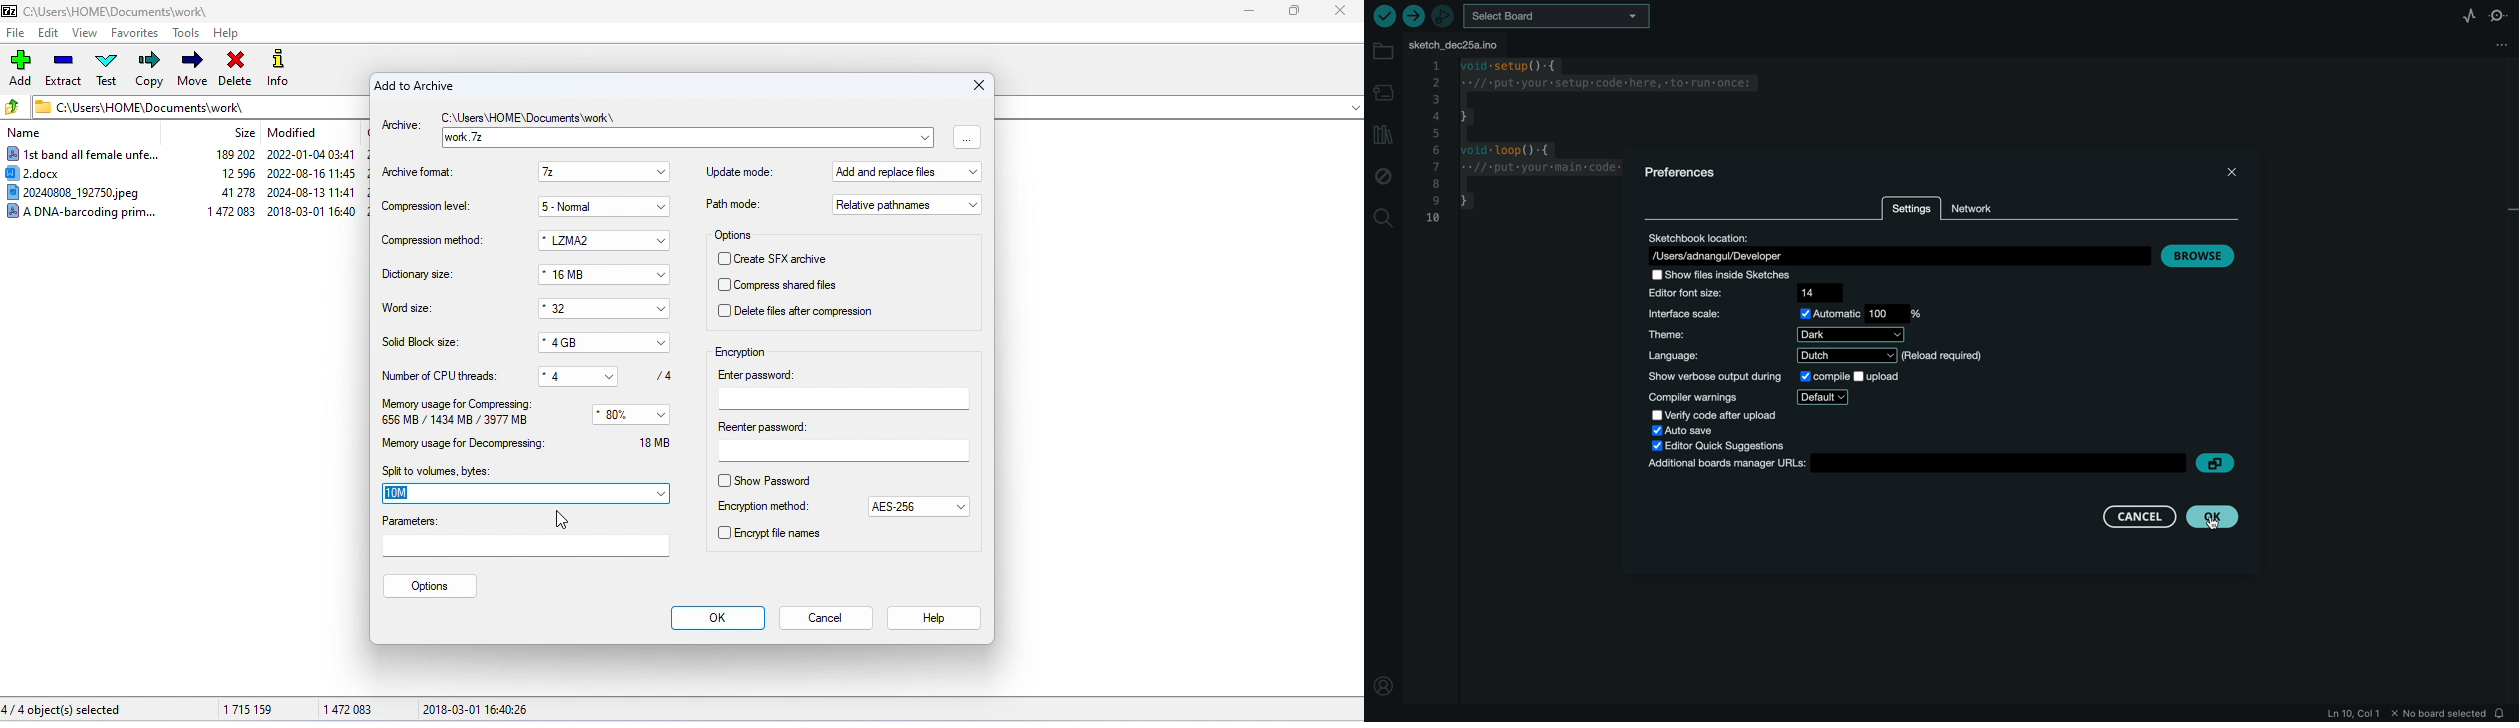 Image resolution: width=2520 pixels, height=728 pixels. Describe the element at coordinates (2218, 462) in the screenshot. I see `copy` at that location.